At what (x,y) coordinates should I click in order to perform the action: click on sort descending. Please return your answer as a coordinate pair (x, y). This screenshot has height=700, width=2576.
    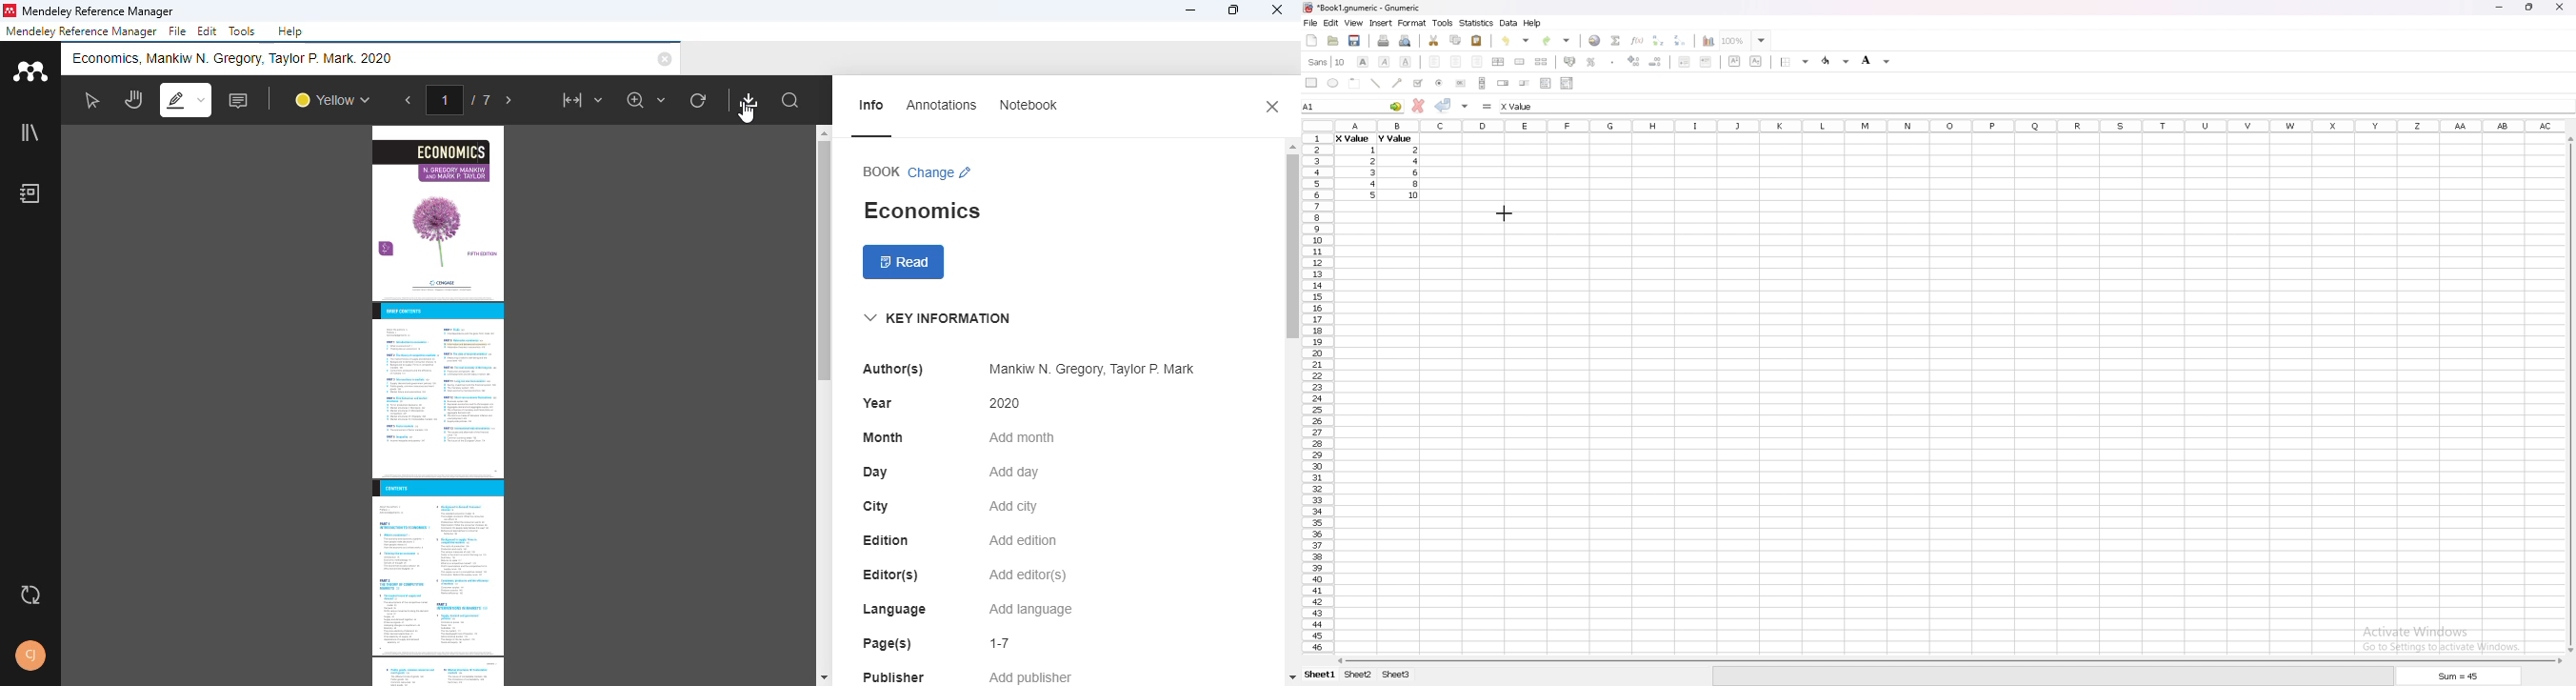
    Looking at the image, I should click on (1680, 40).